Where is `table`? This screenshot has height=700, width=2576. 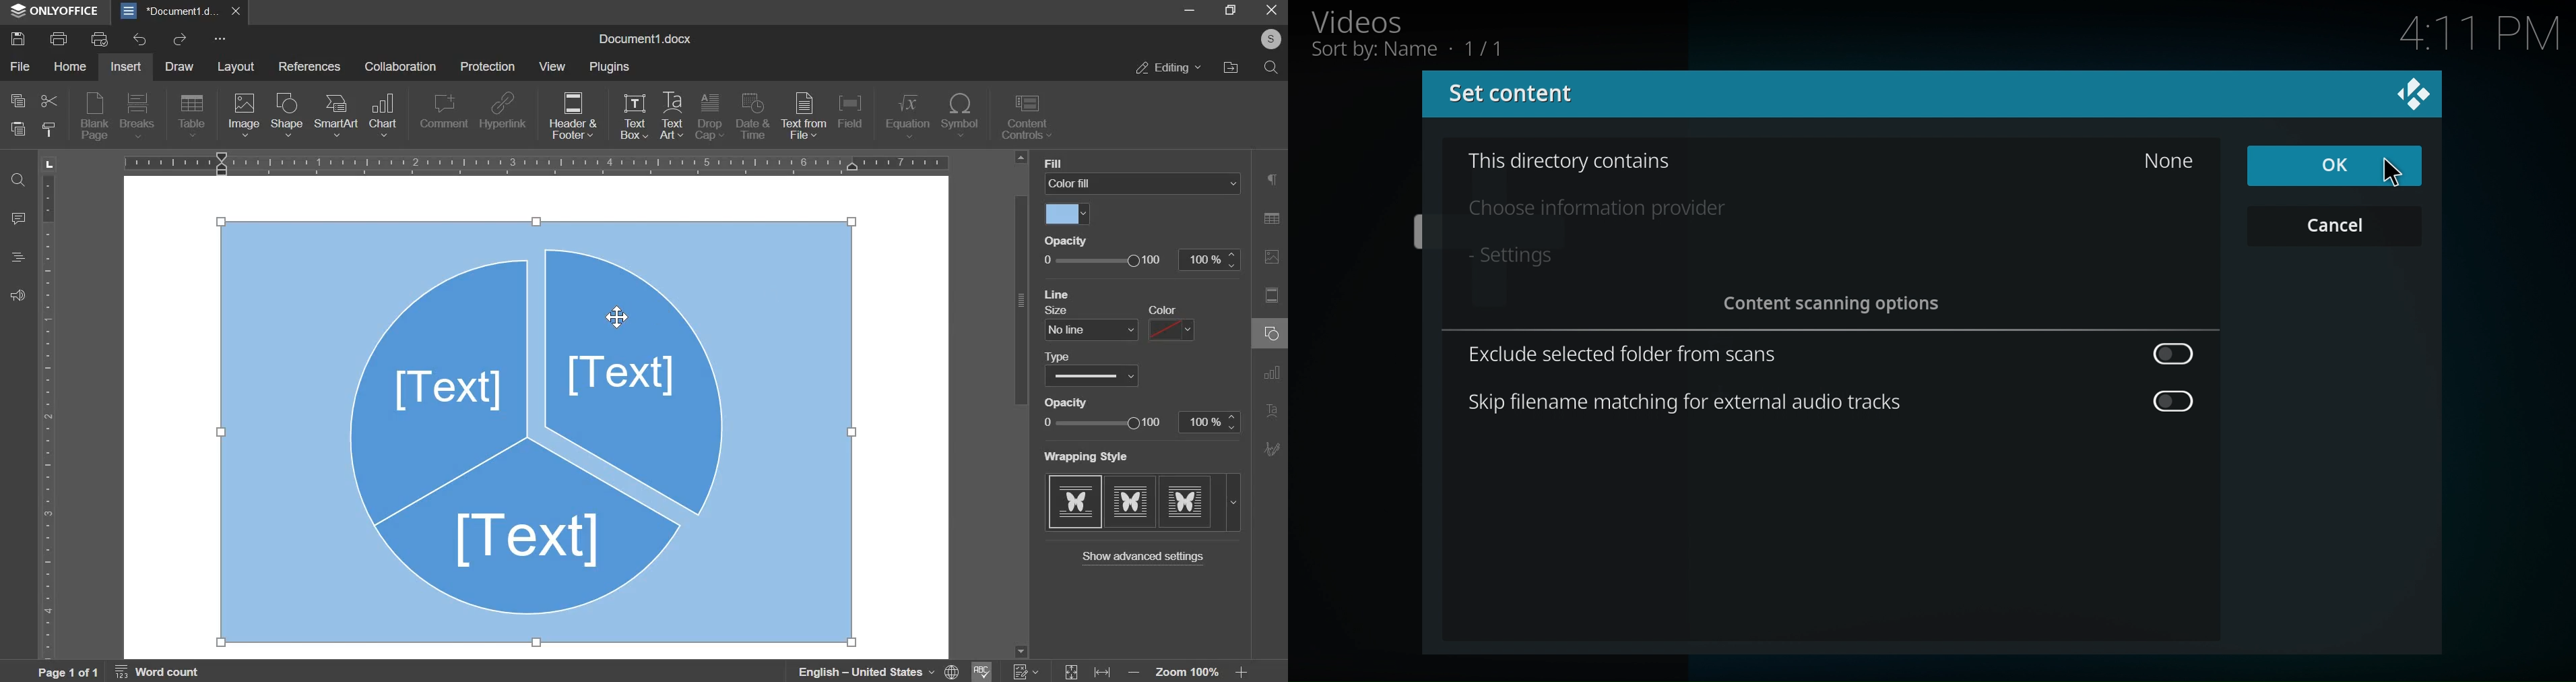
table is located at coordinates (192, 117).